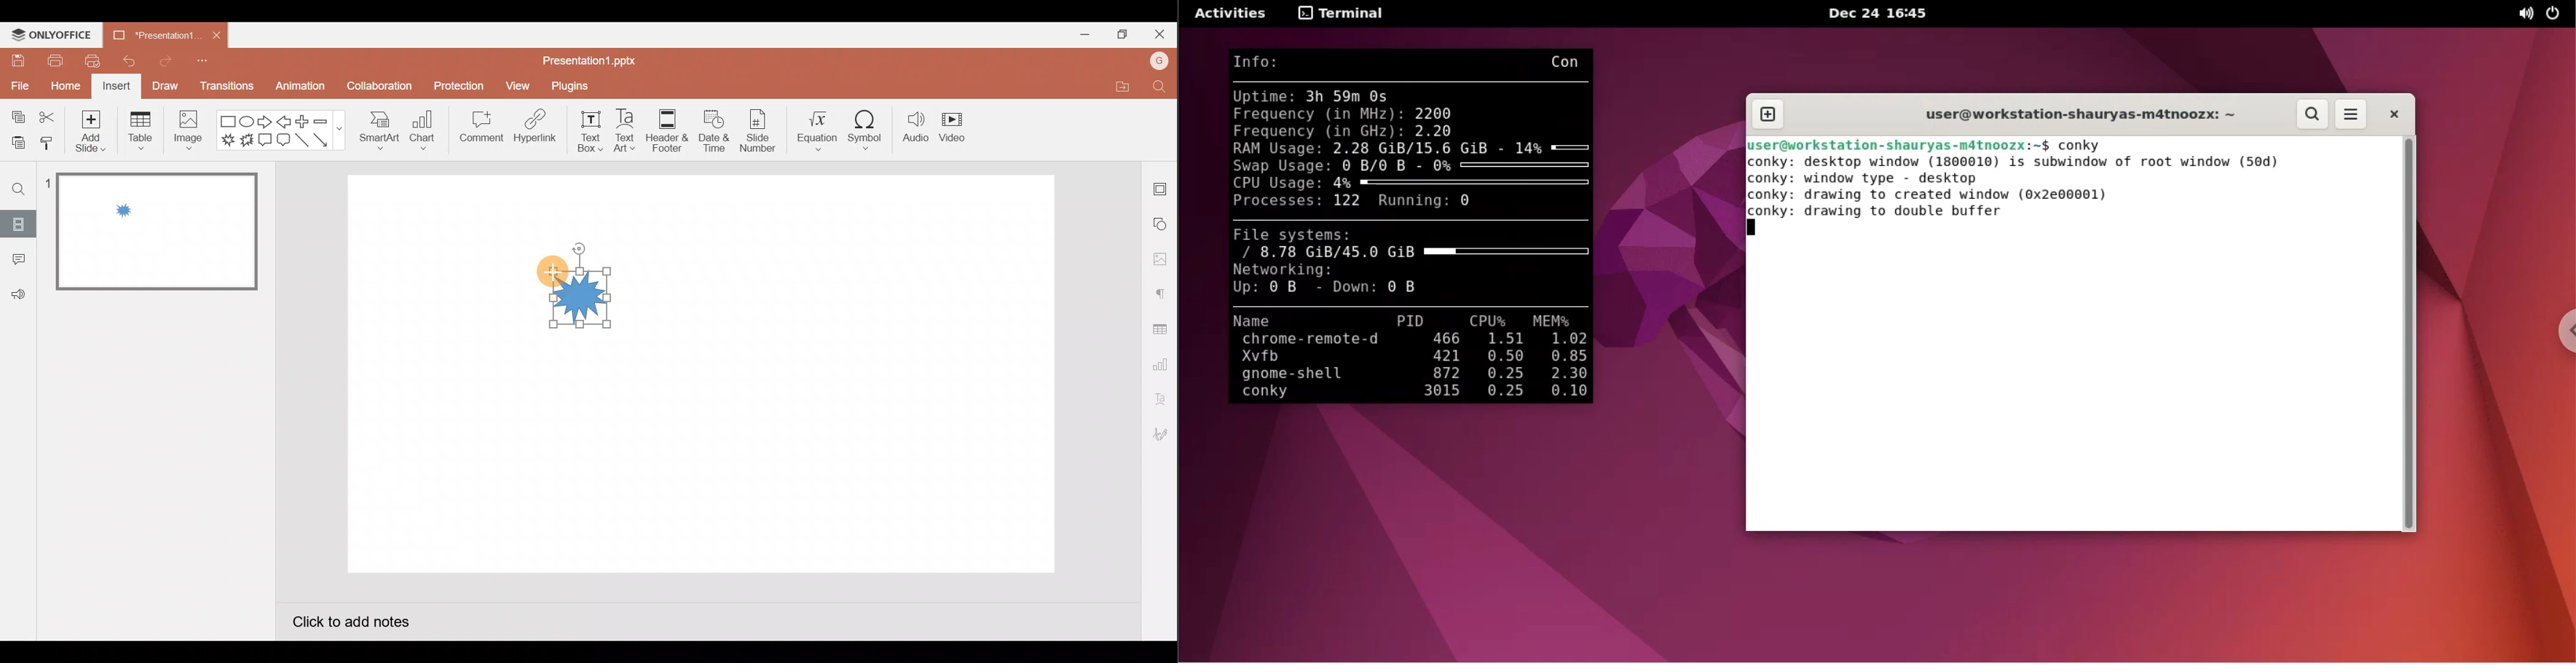  What do you see at coordinates (61, 88) in the screenshot?
I see `Home` at bounding box center [61, 88].